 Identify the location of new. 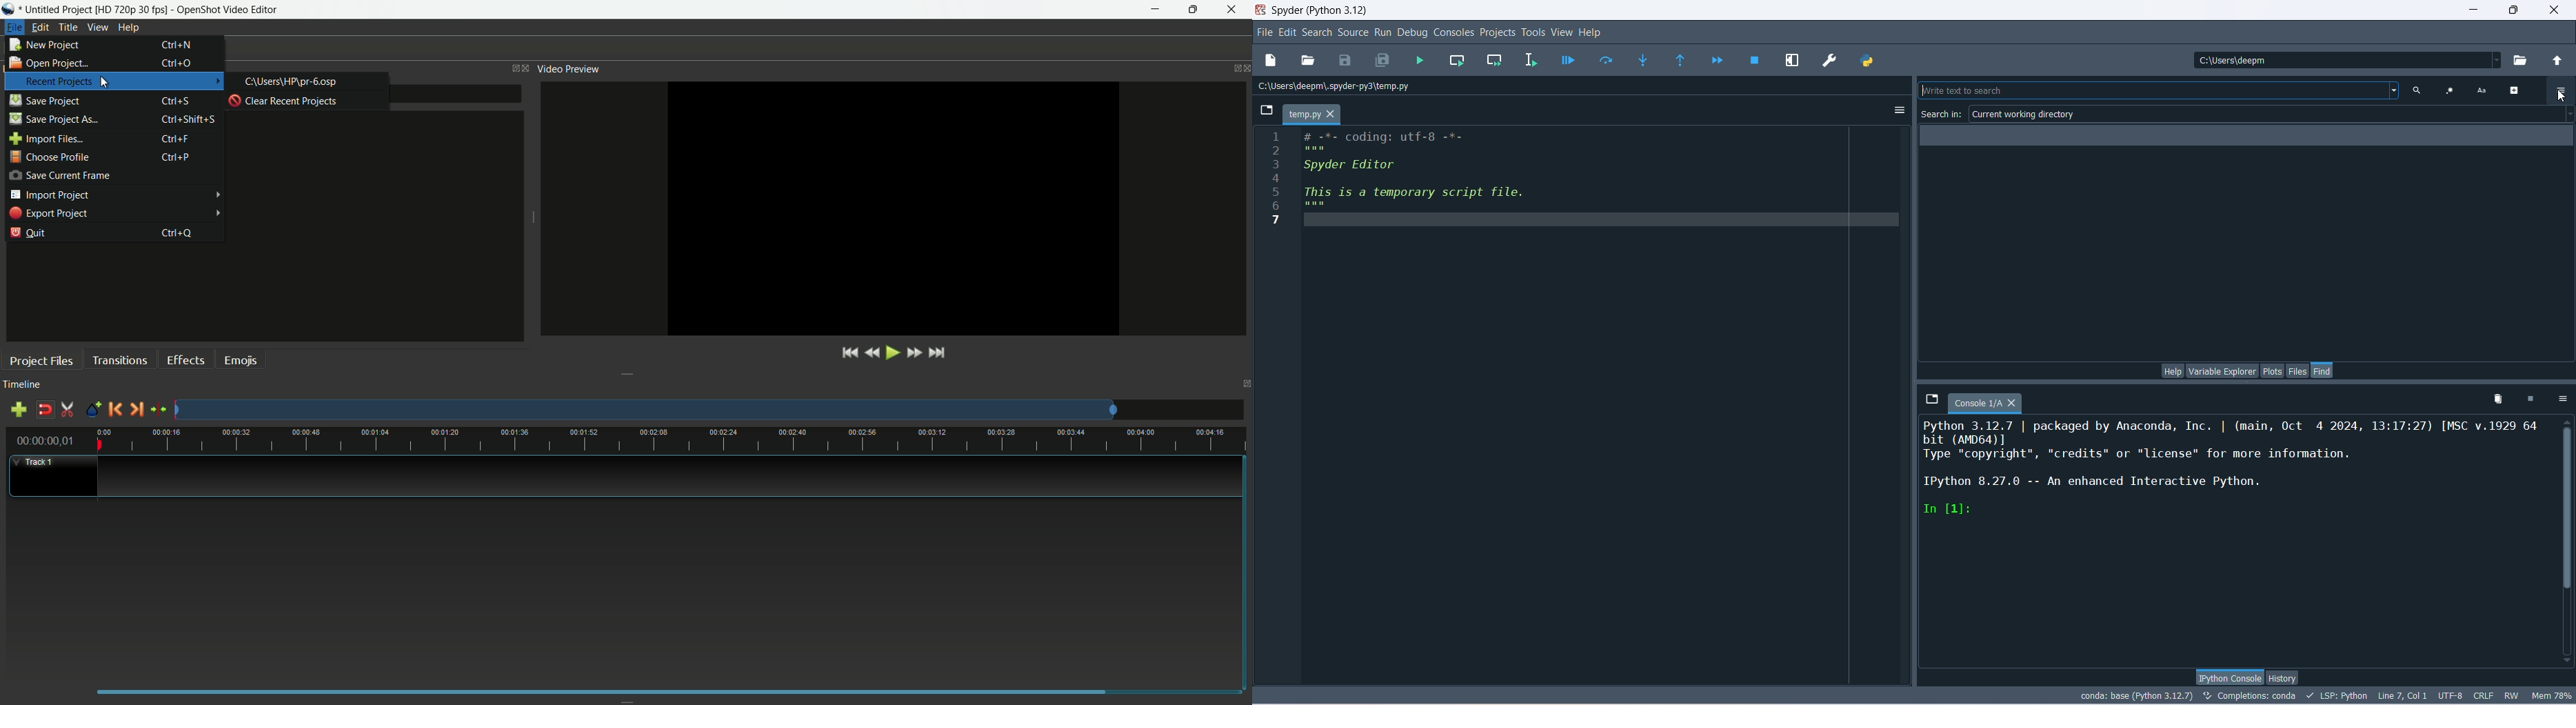
(1270, 60).